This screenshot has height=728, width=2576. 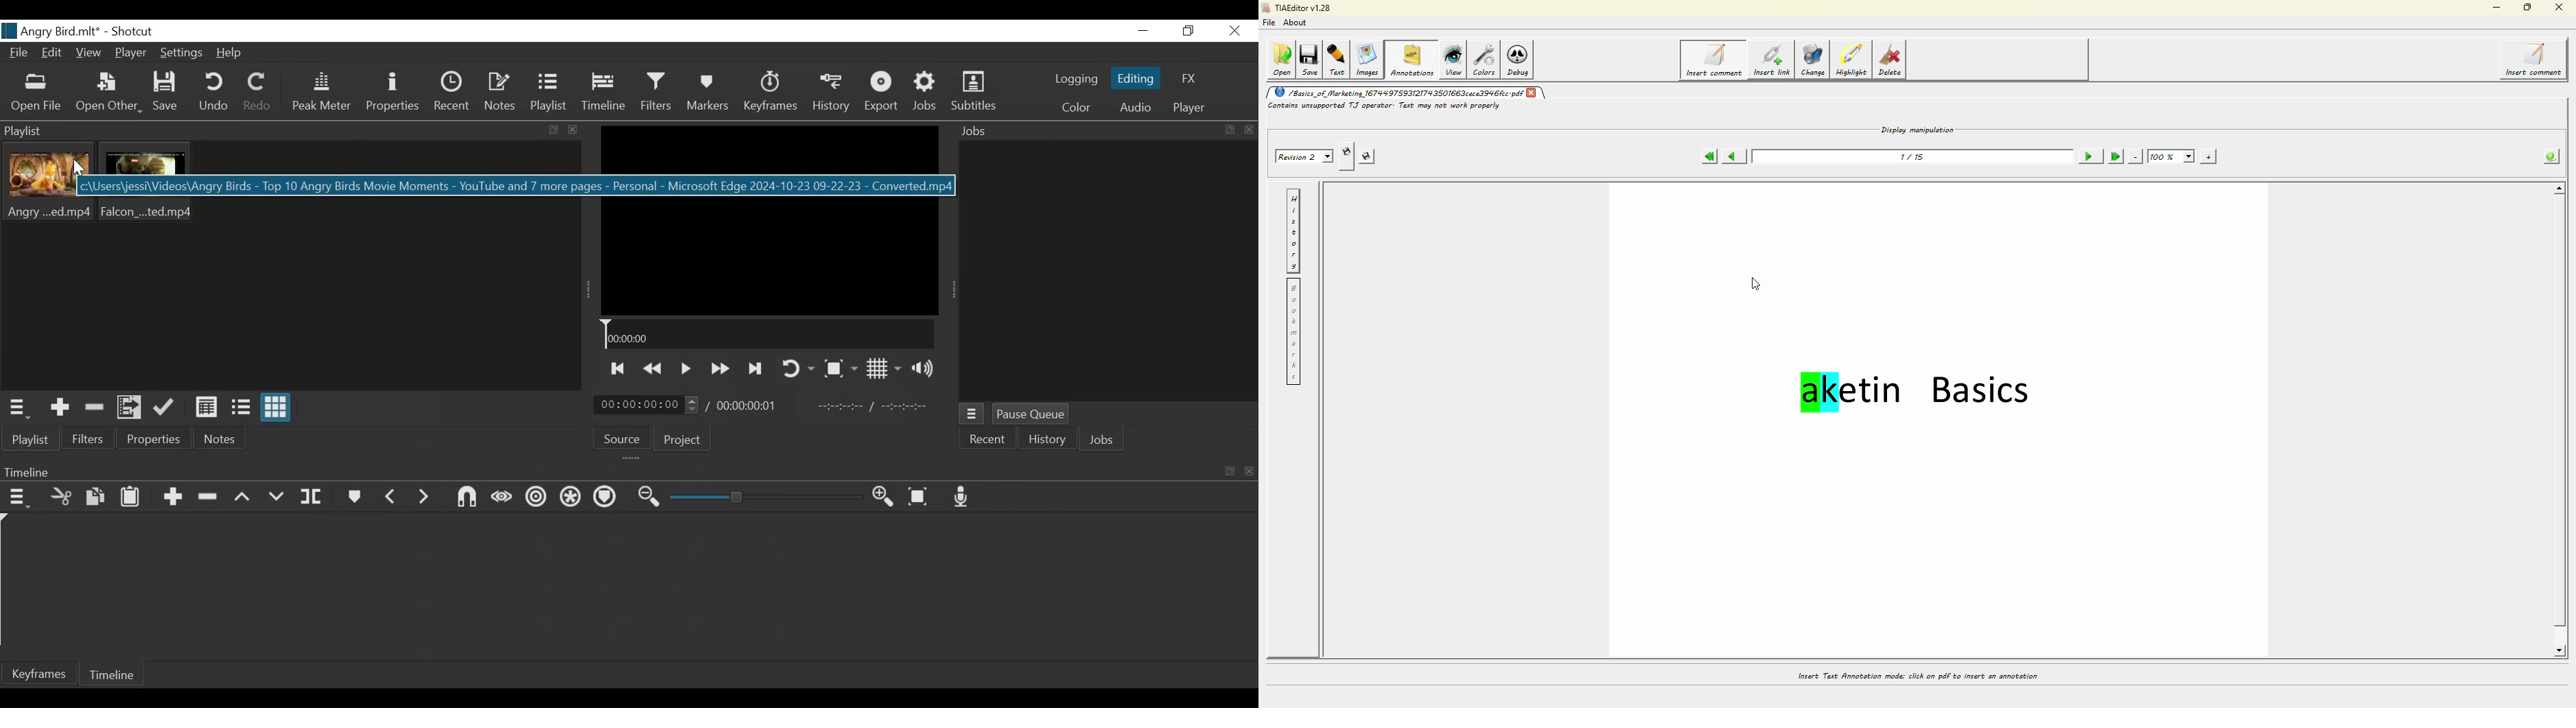 What do you see at coordinates (233, 52) in the screenshot?
I see `Help` at bounding box center [233, 52].